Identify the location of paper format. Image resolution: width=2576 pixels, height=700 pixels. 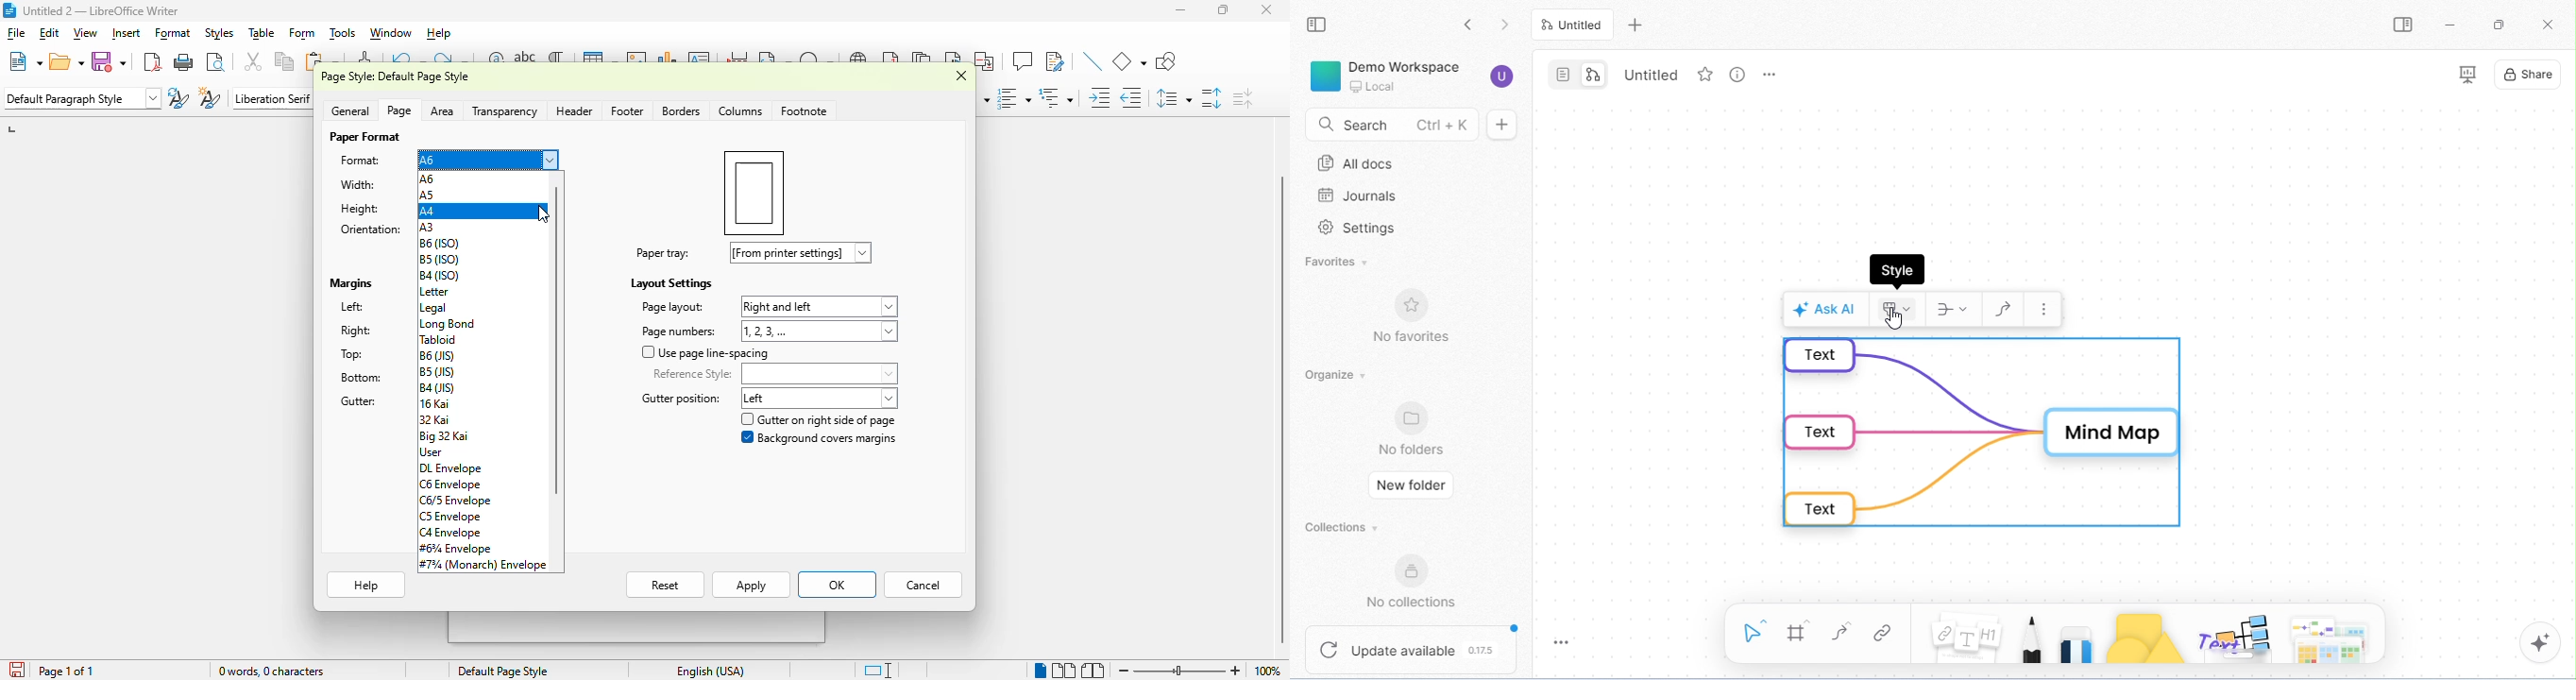
(364, 137).